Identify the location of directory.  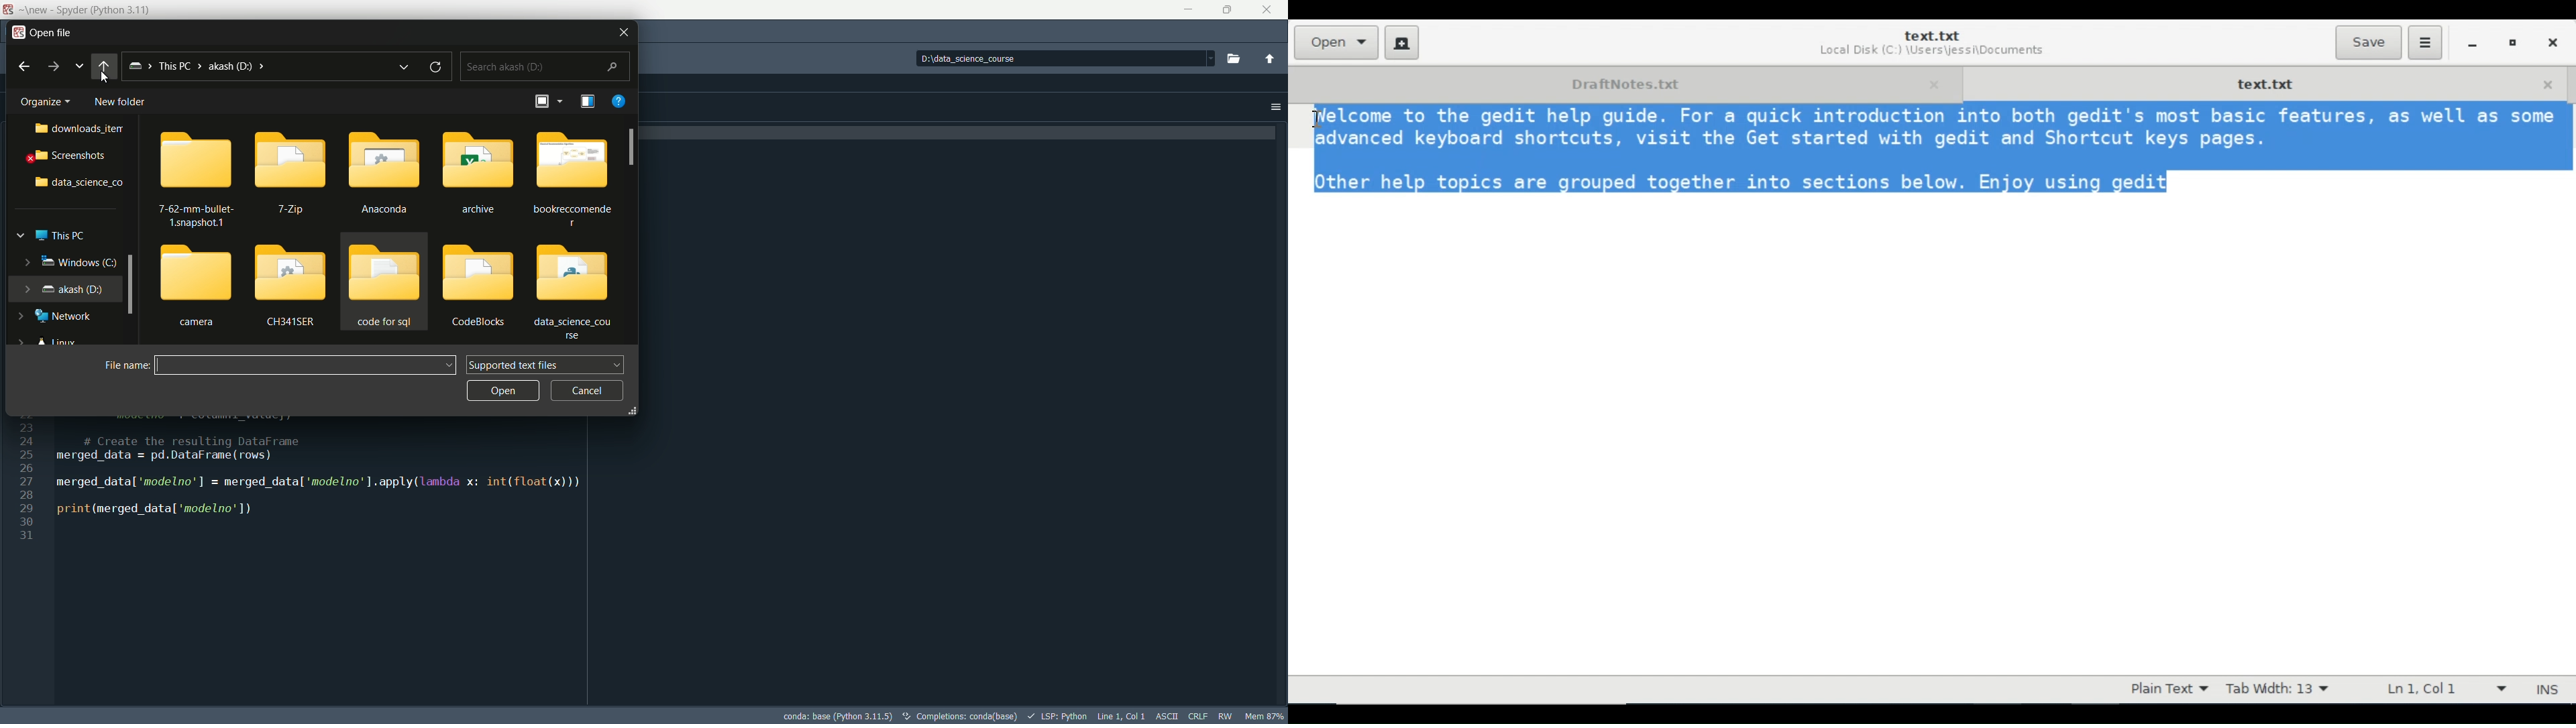
(235, 67).